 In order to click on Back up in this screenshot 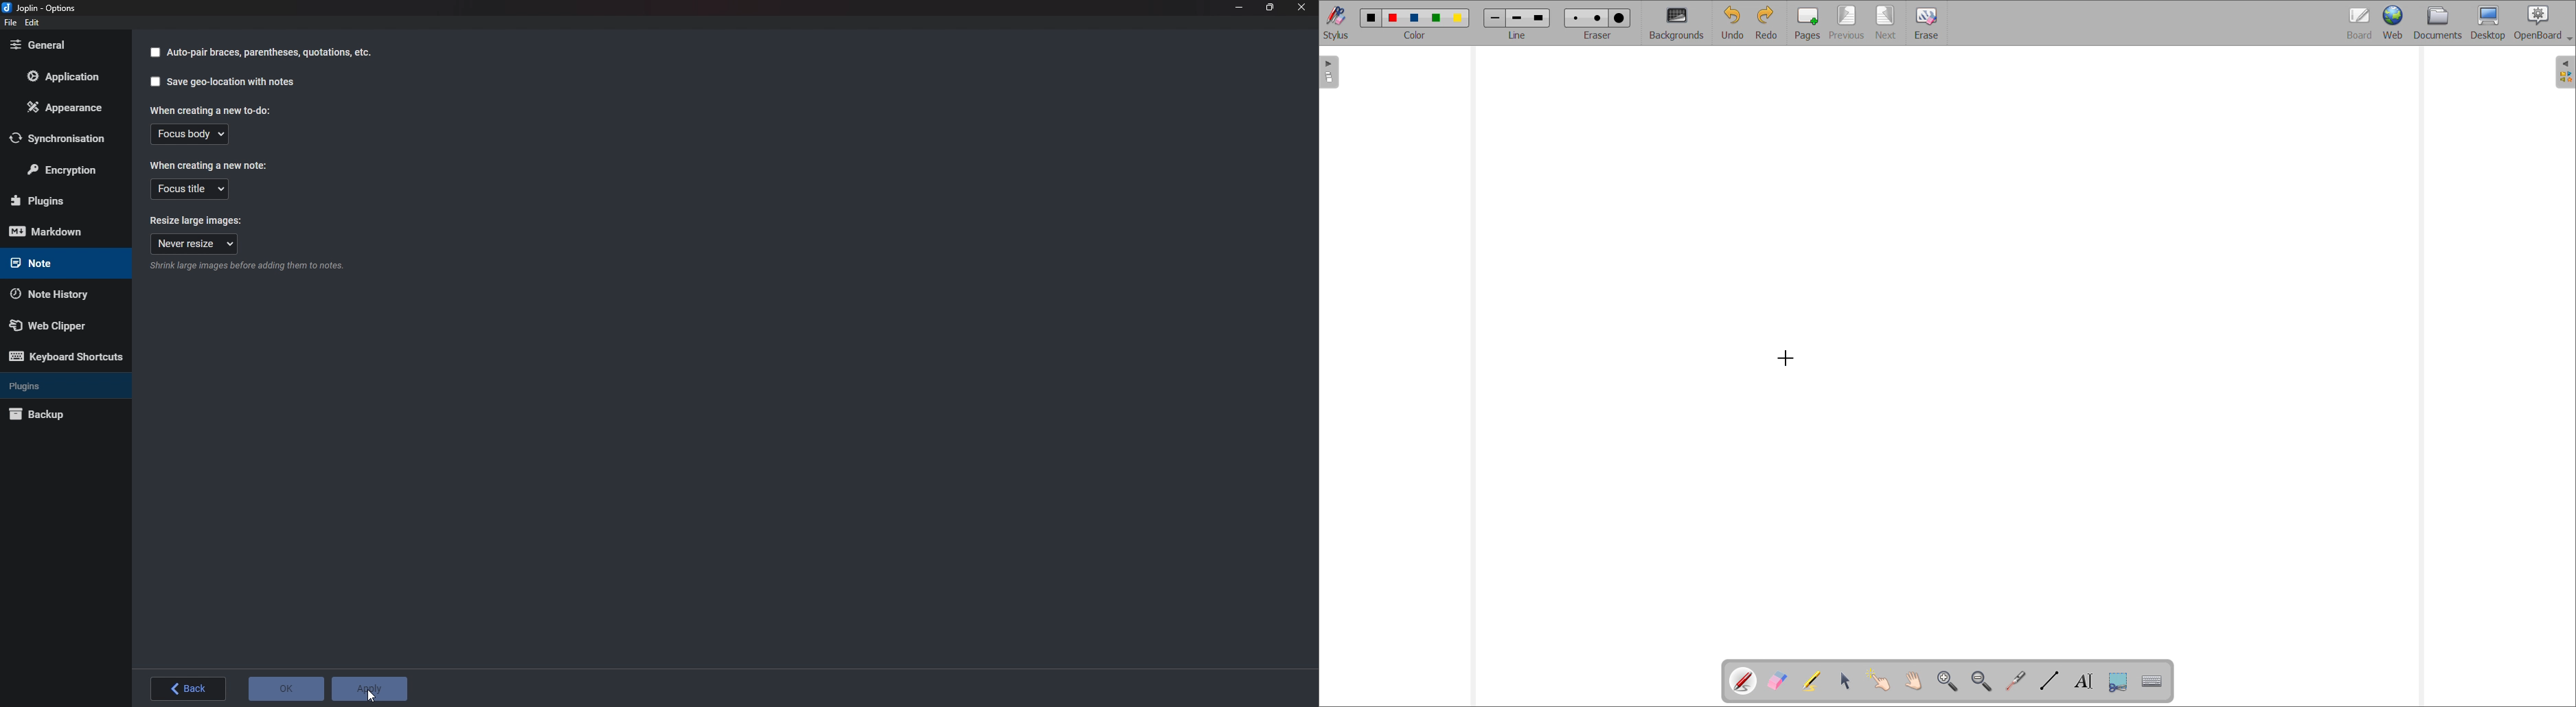, I will do `click(62, 414)`.